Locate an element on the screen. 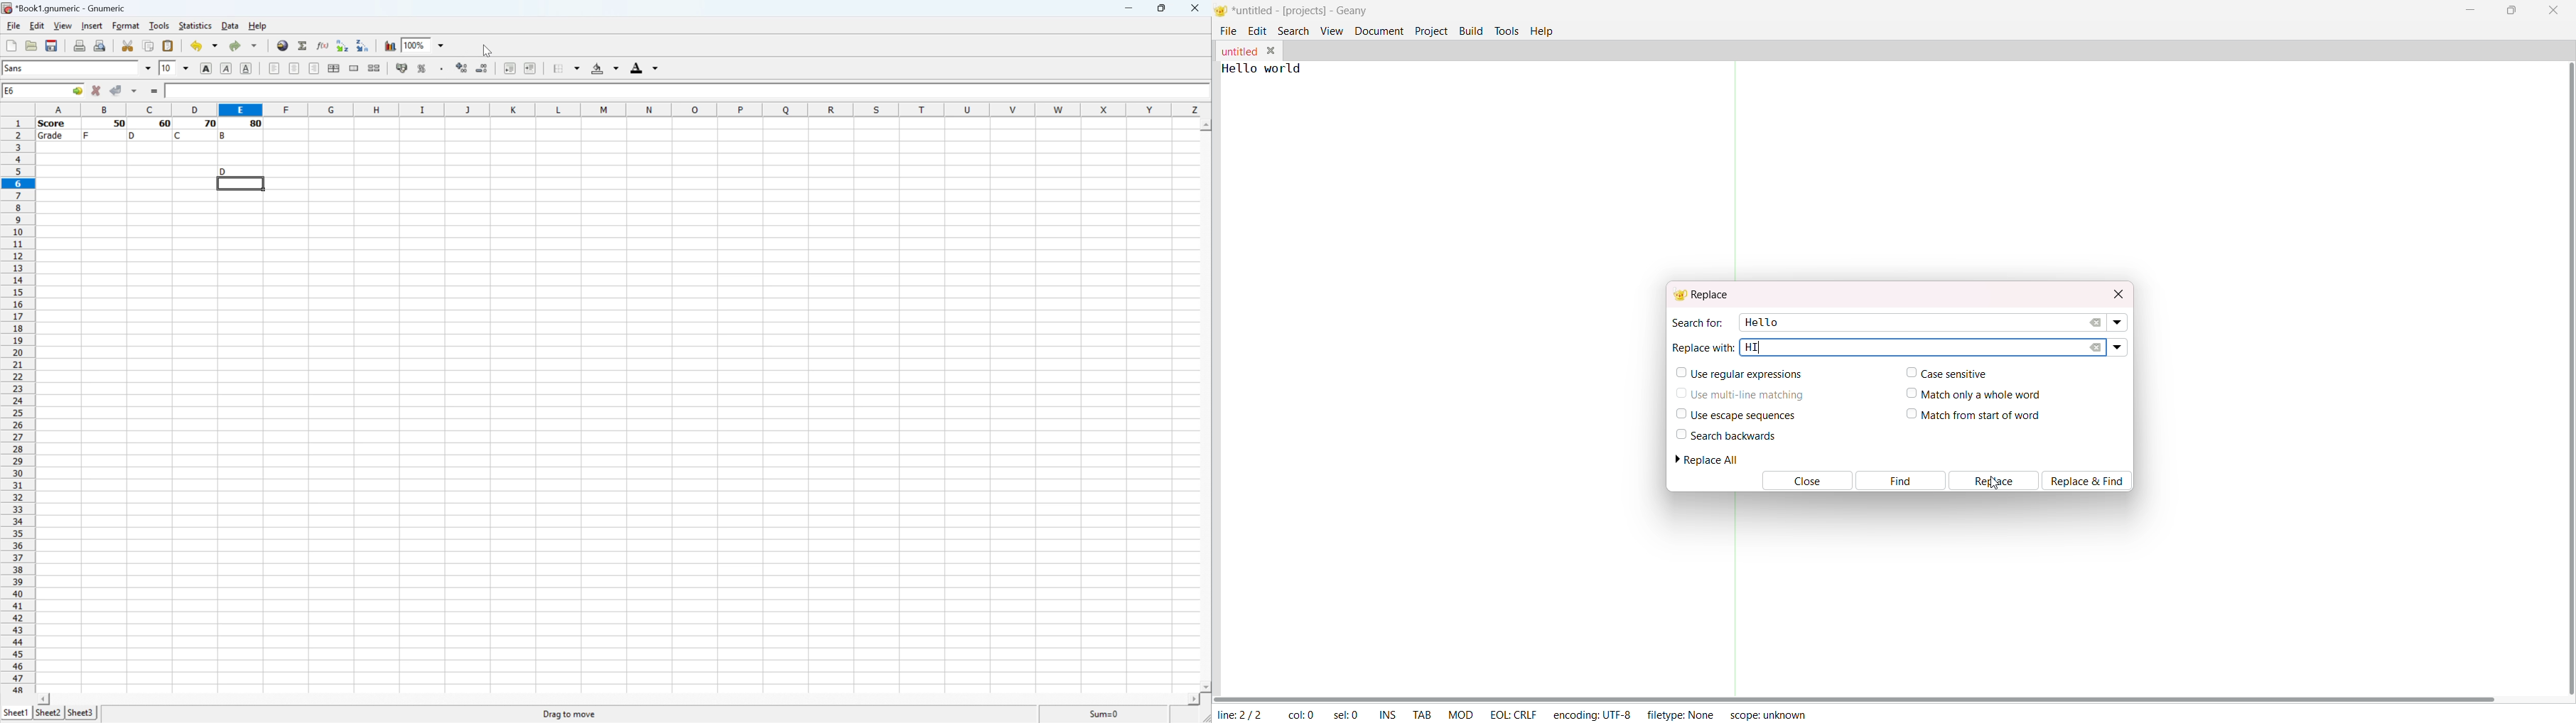 The image size is (2576, 728). D is located at coordinates (134, 135).